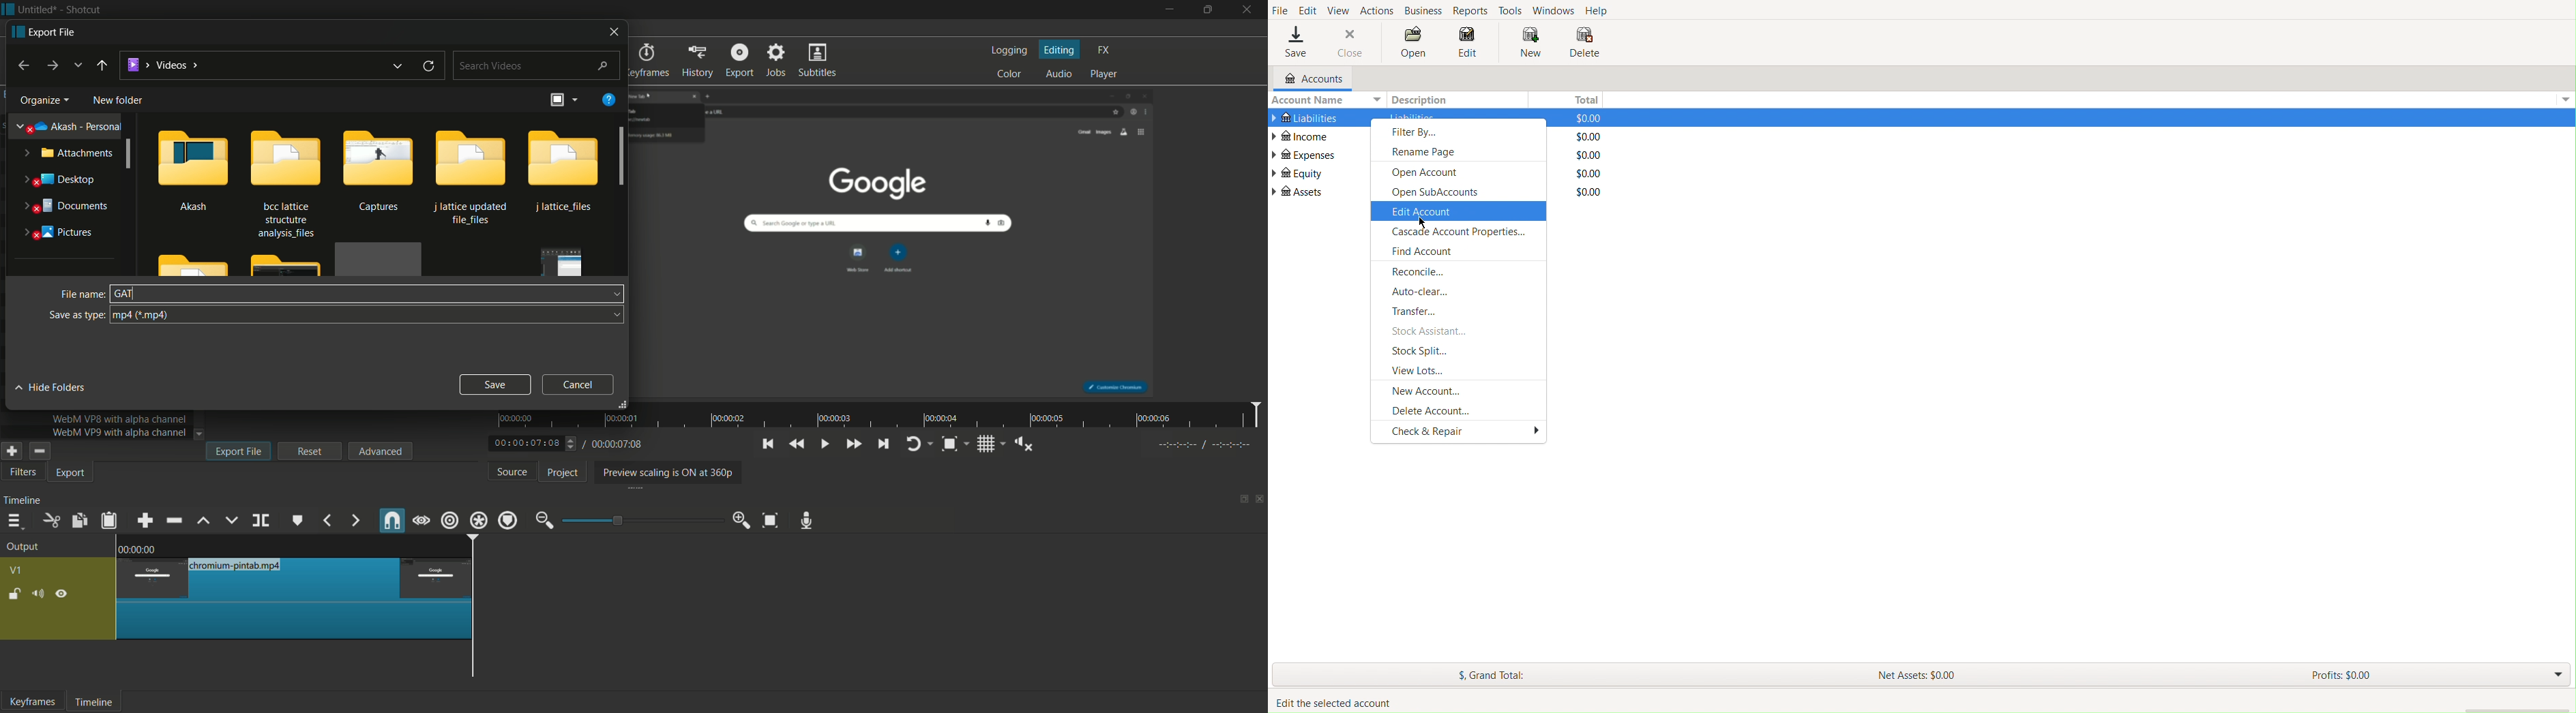 This screenshot has width=2576, height=728. What do you see at coordinates (20, 473) in the screenshot?
I see `ut video` at bounding box center [20, 473].